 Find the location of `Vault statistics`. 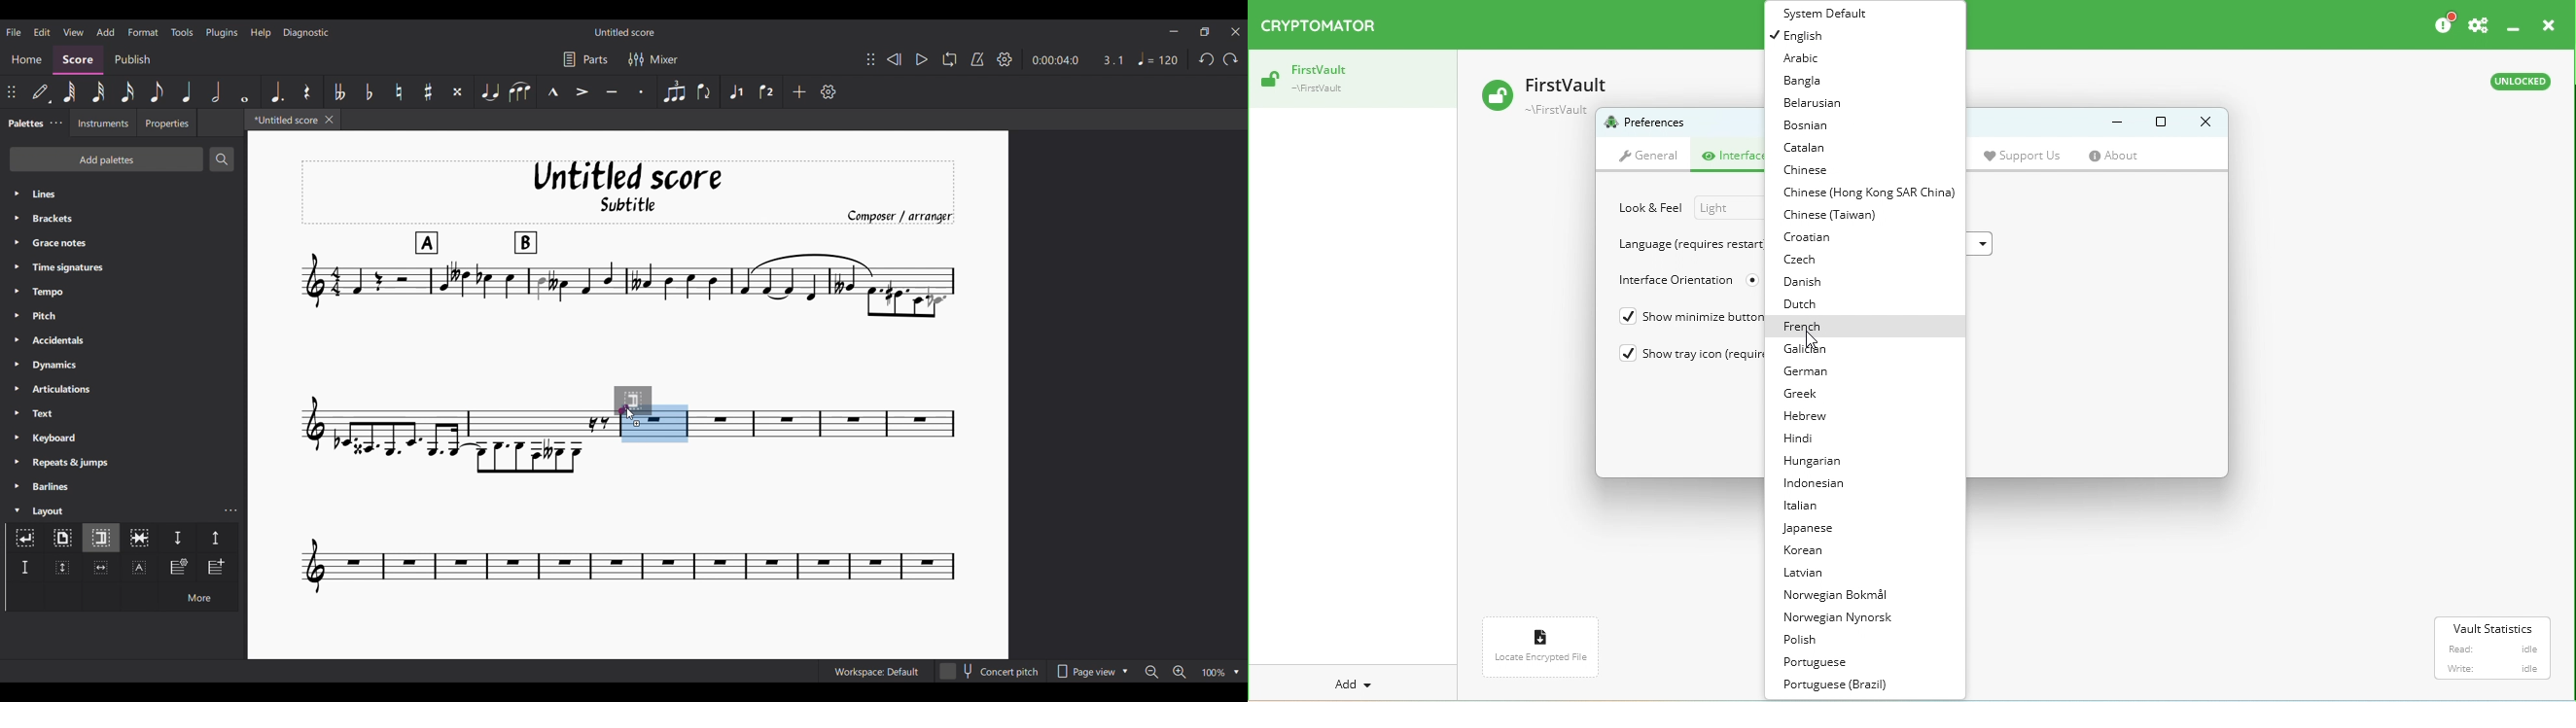

Vault statistics is located at coordinates (2495, 649).